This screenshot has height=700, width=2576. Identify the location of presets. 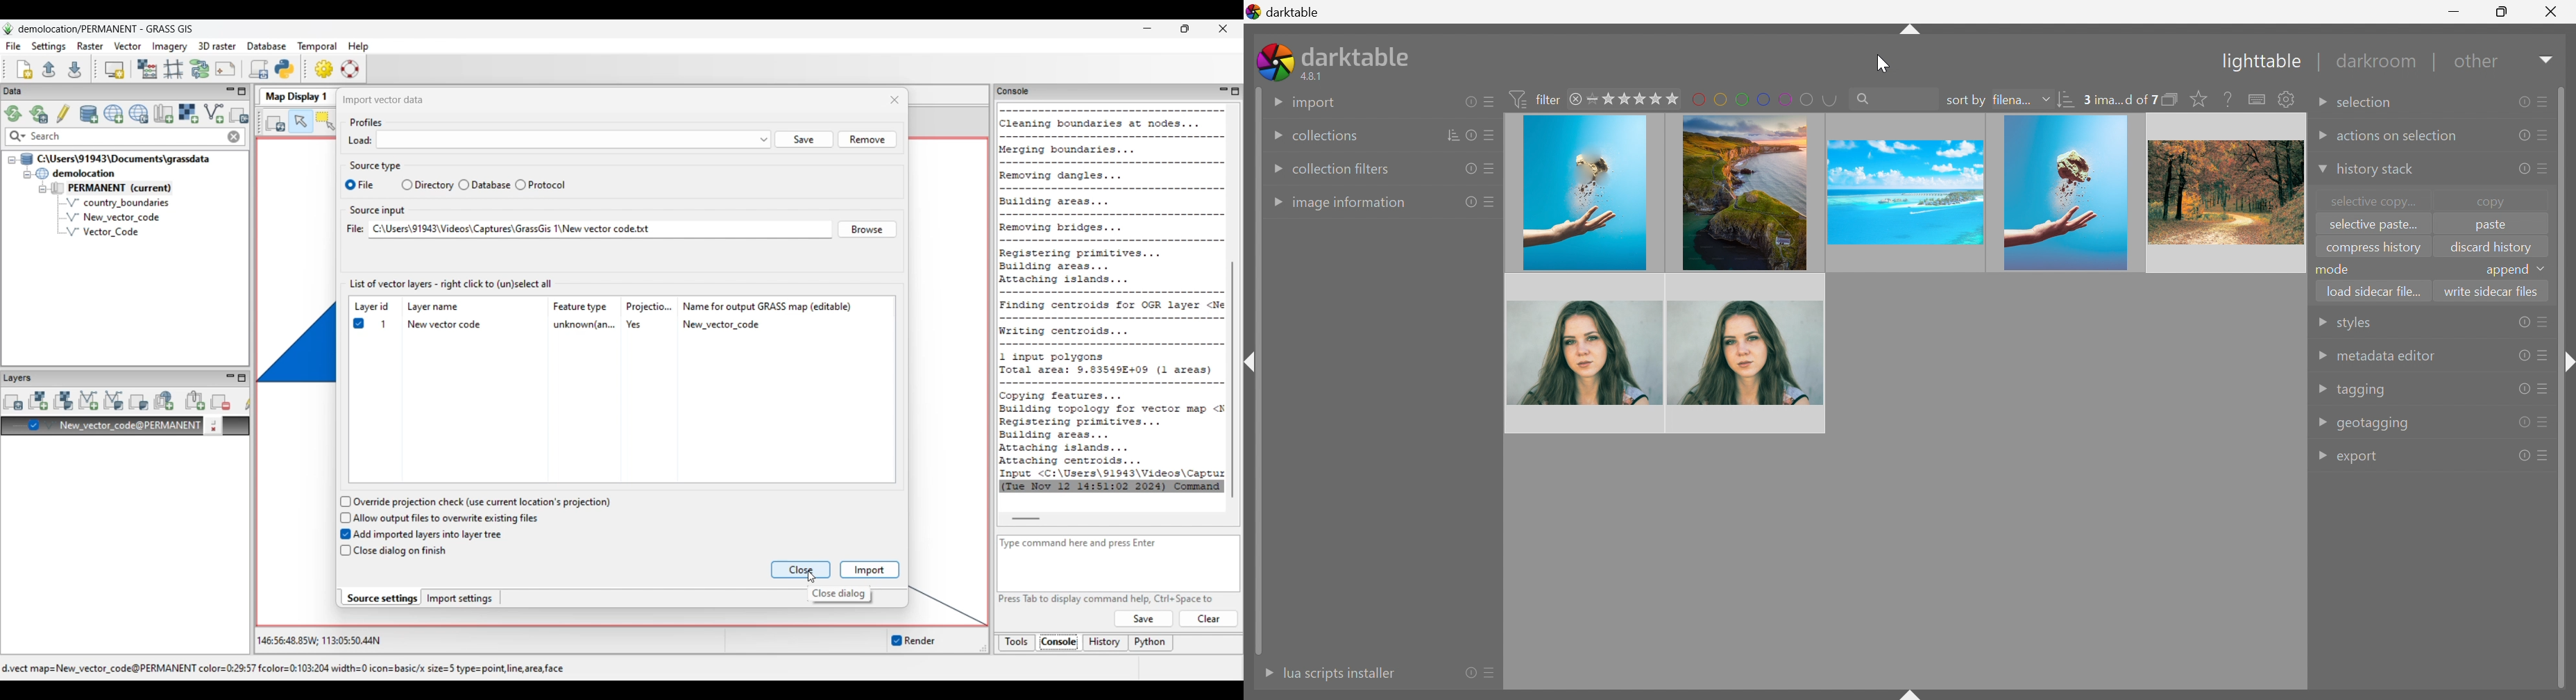
(1493, 674).